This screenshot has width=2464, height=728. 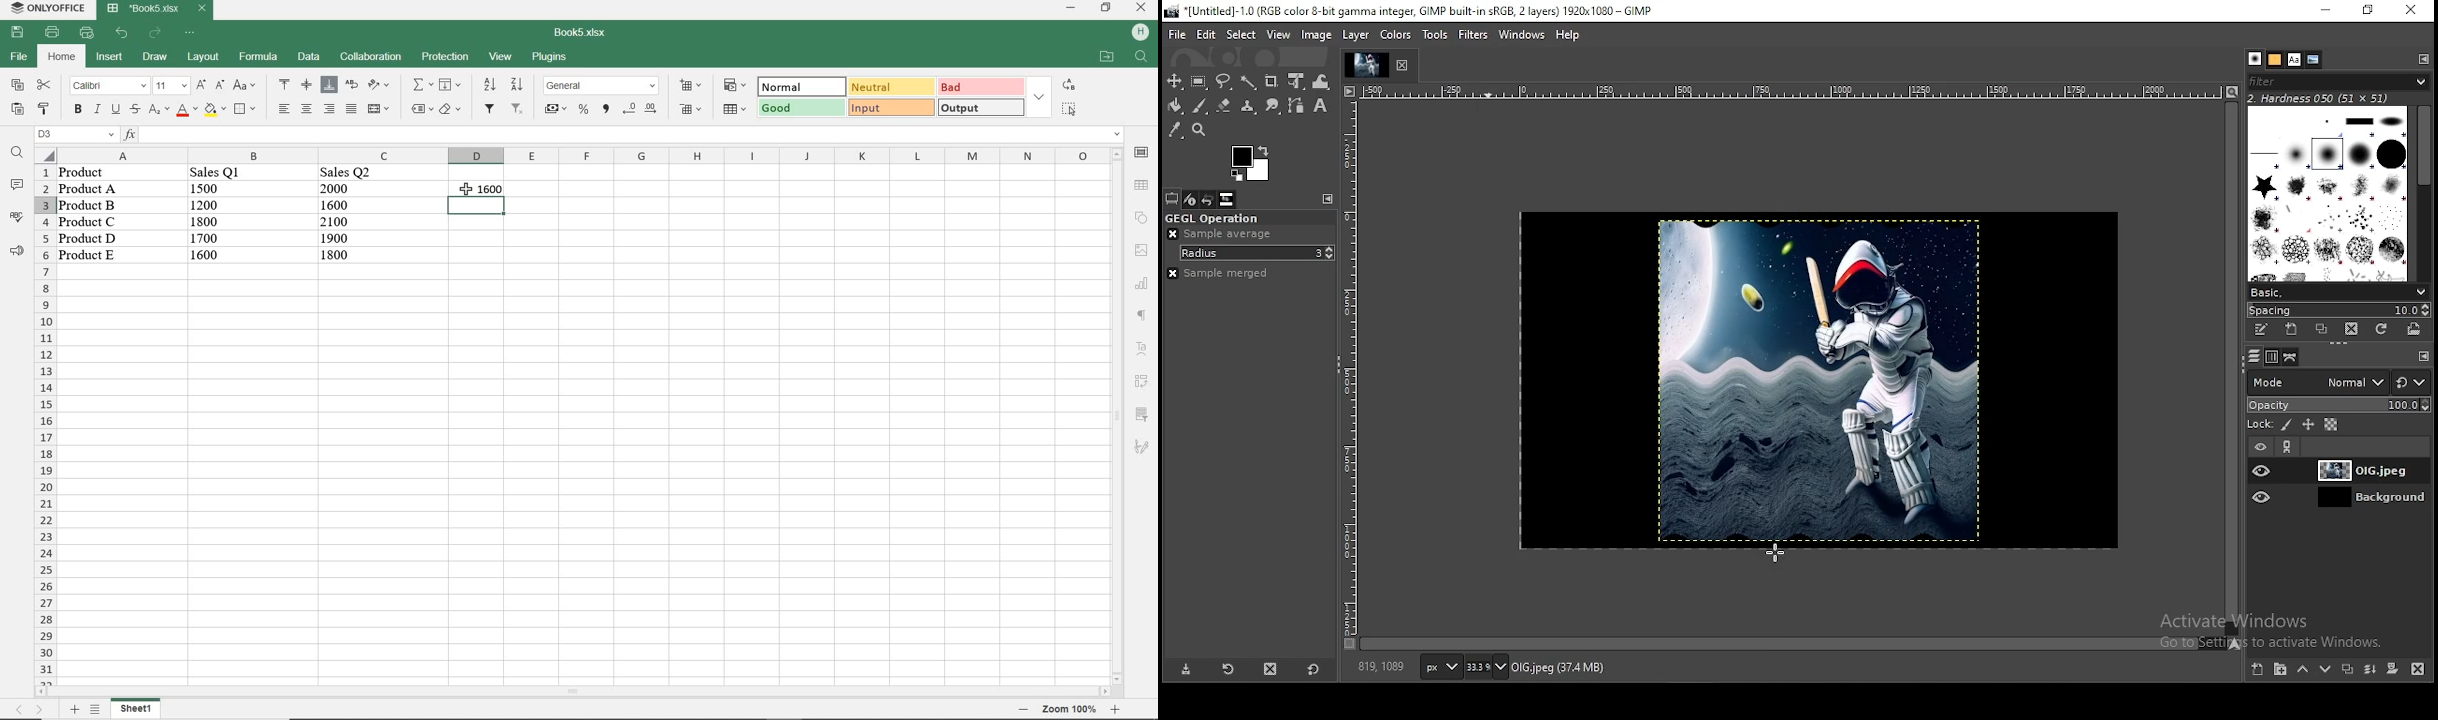 What do you see at coordinates (1217, 274) in the screenshot?
I see `sample merged` at bounding box center [1217, 274].